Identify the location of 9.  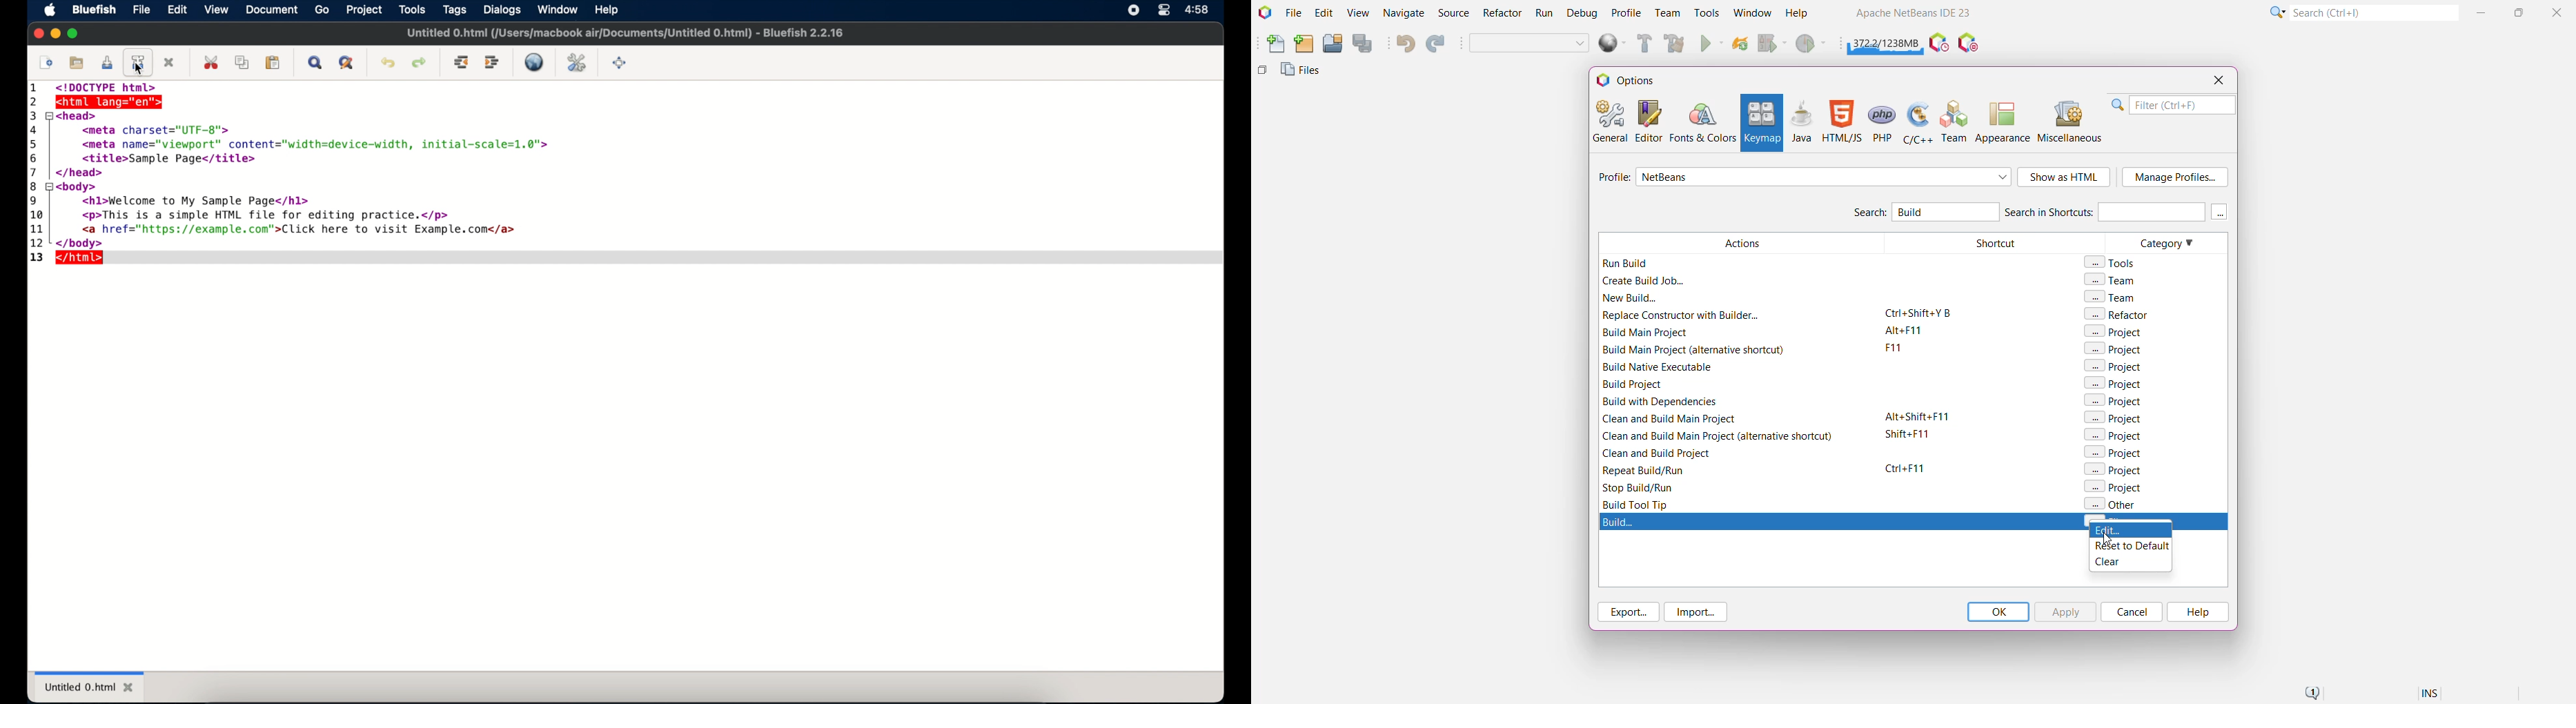
(34, 200).